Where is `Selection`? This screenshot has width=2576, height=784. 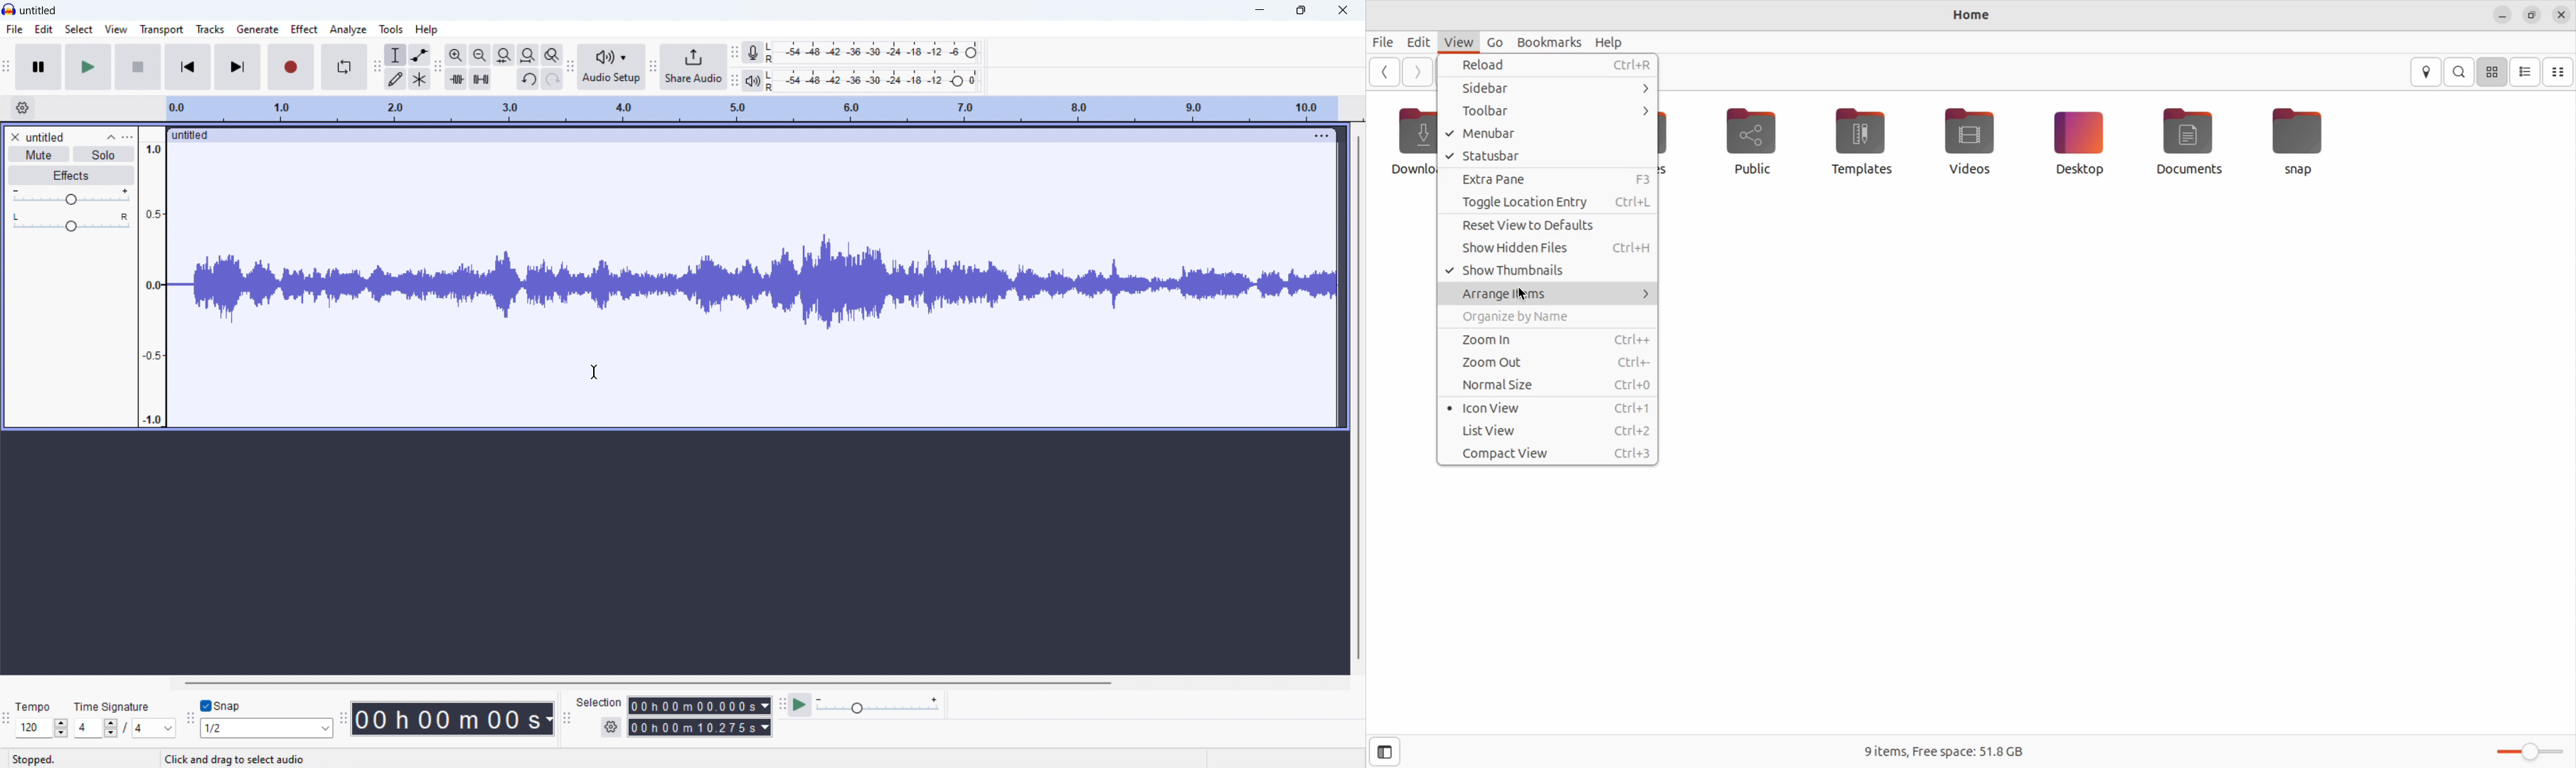 Selection is located at coordinates (600, 702).